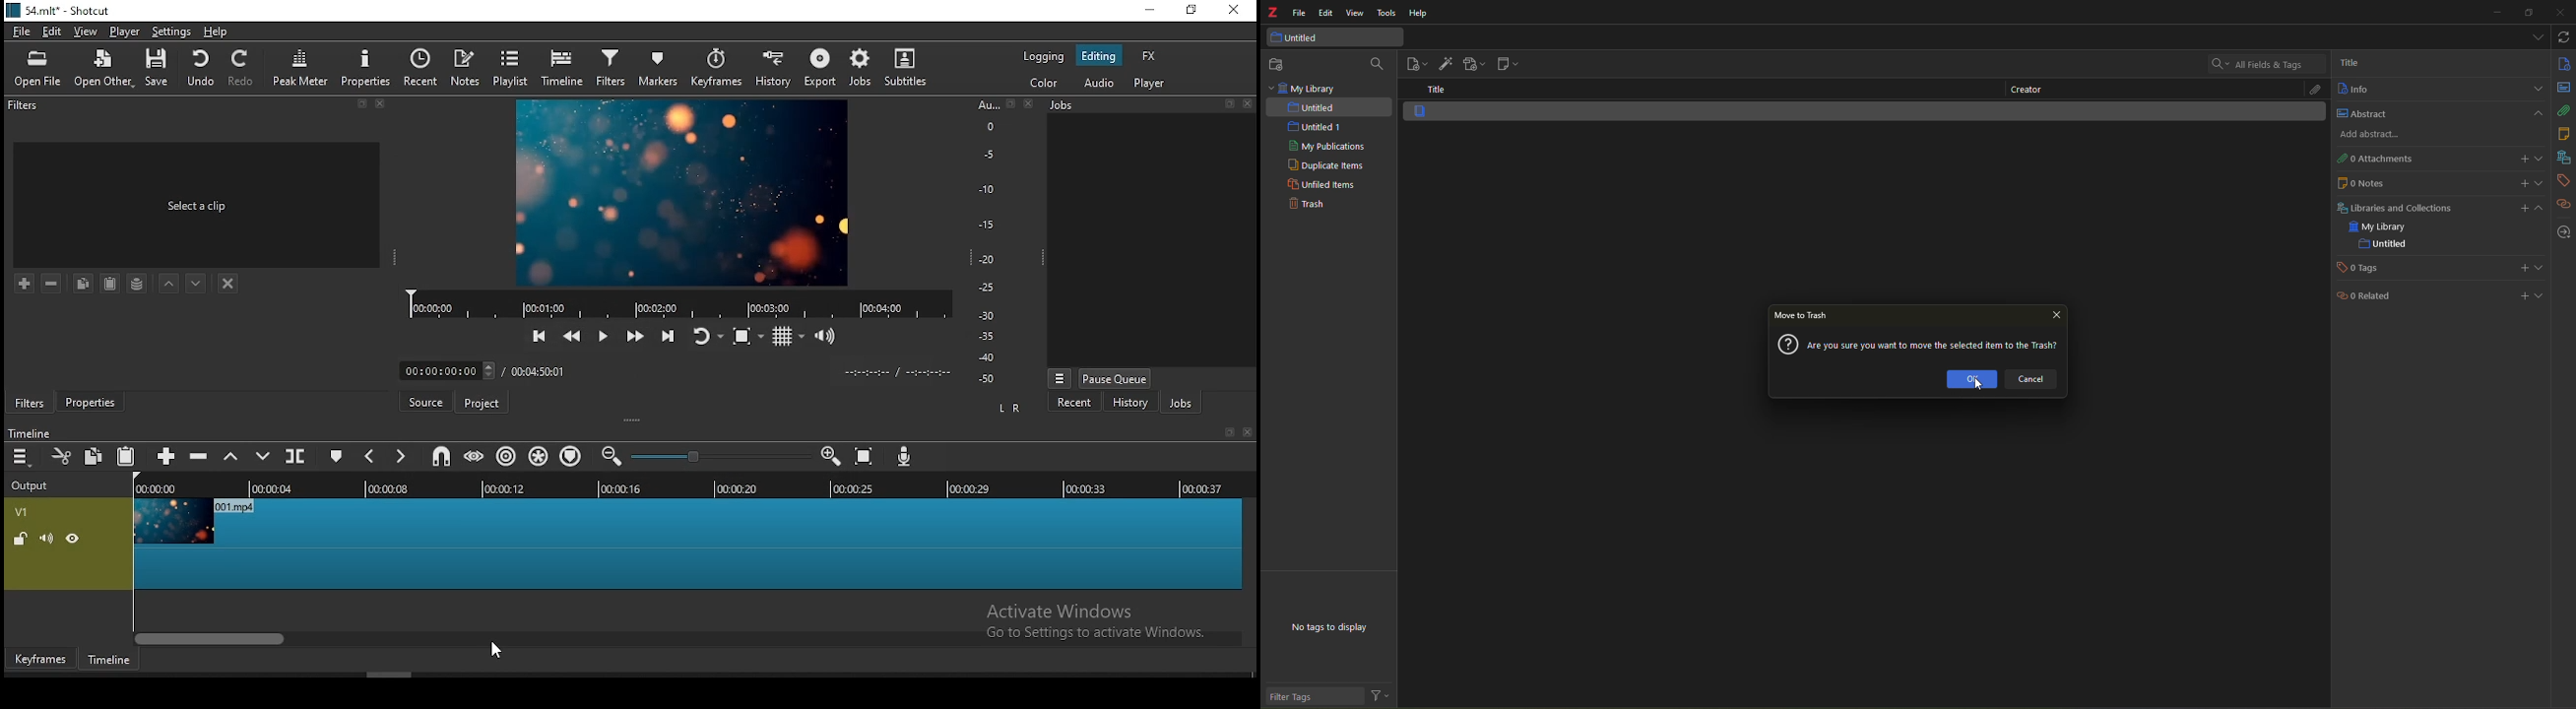 The image size is (2576, 728). I want to click on timeline, so click(109, 660).